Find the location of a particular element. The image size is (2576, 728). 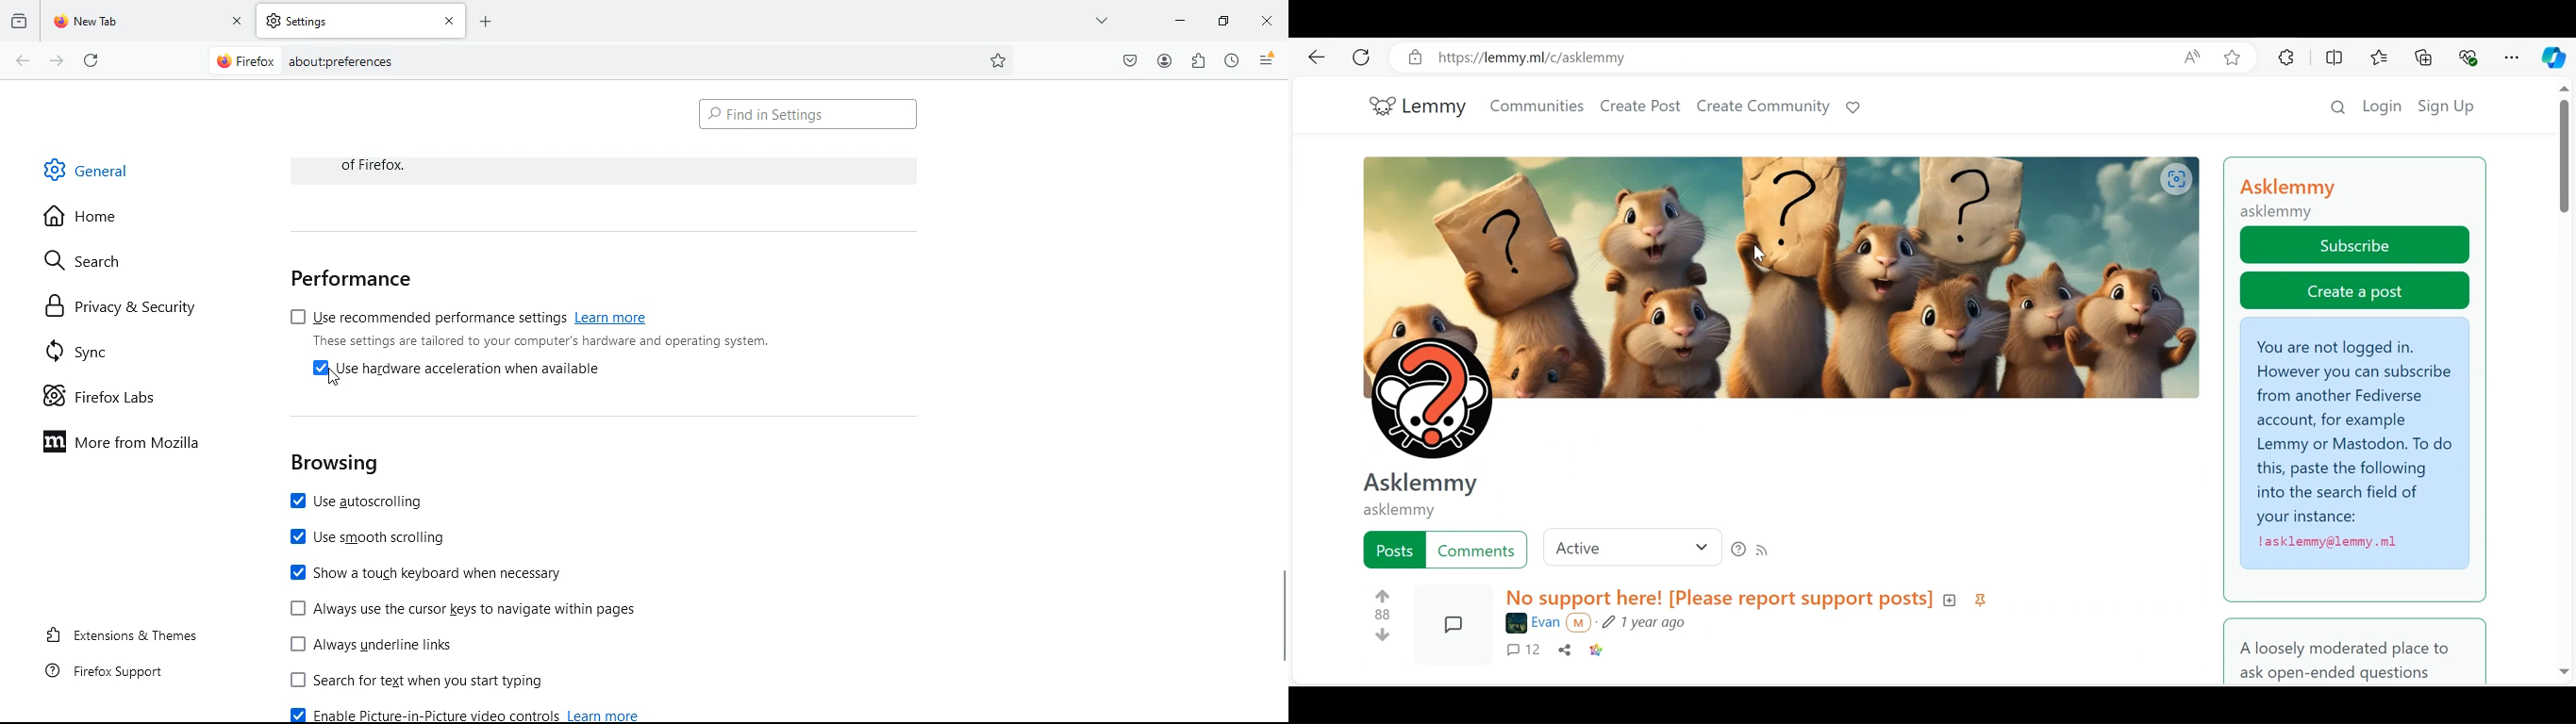

browsing is located at coordinates (333, 464).